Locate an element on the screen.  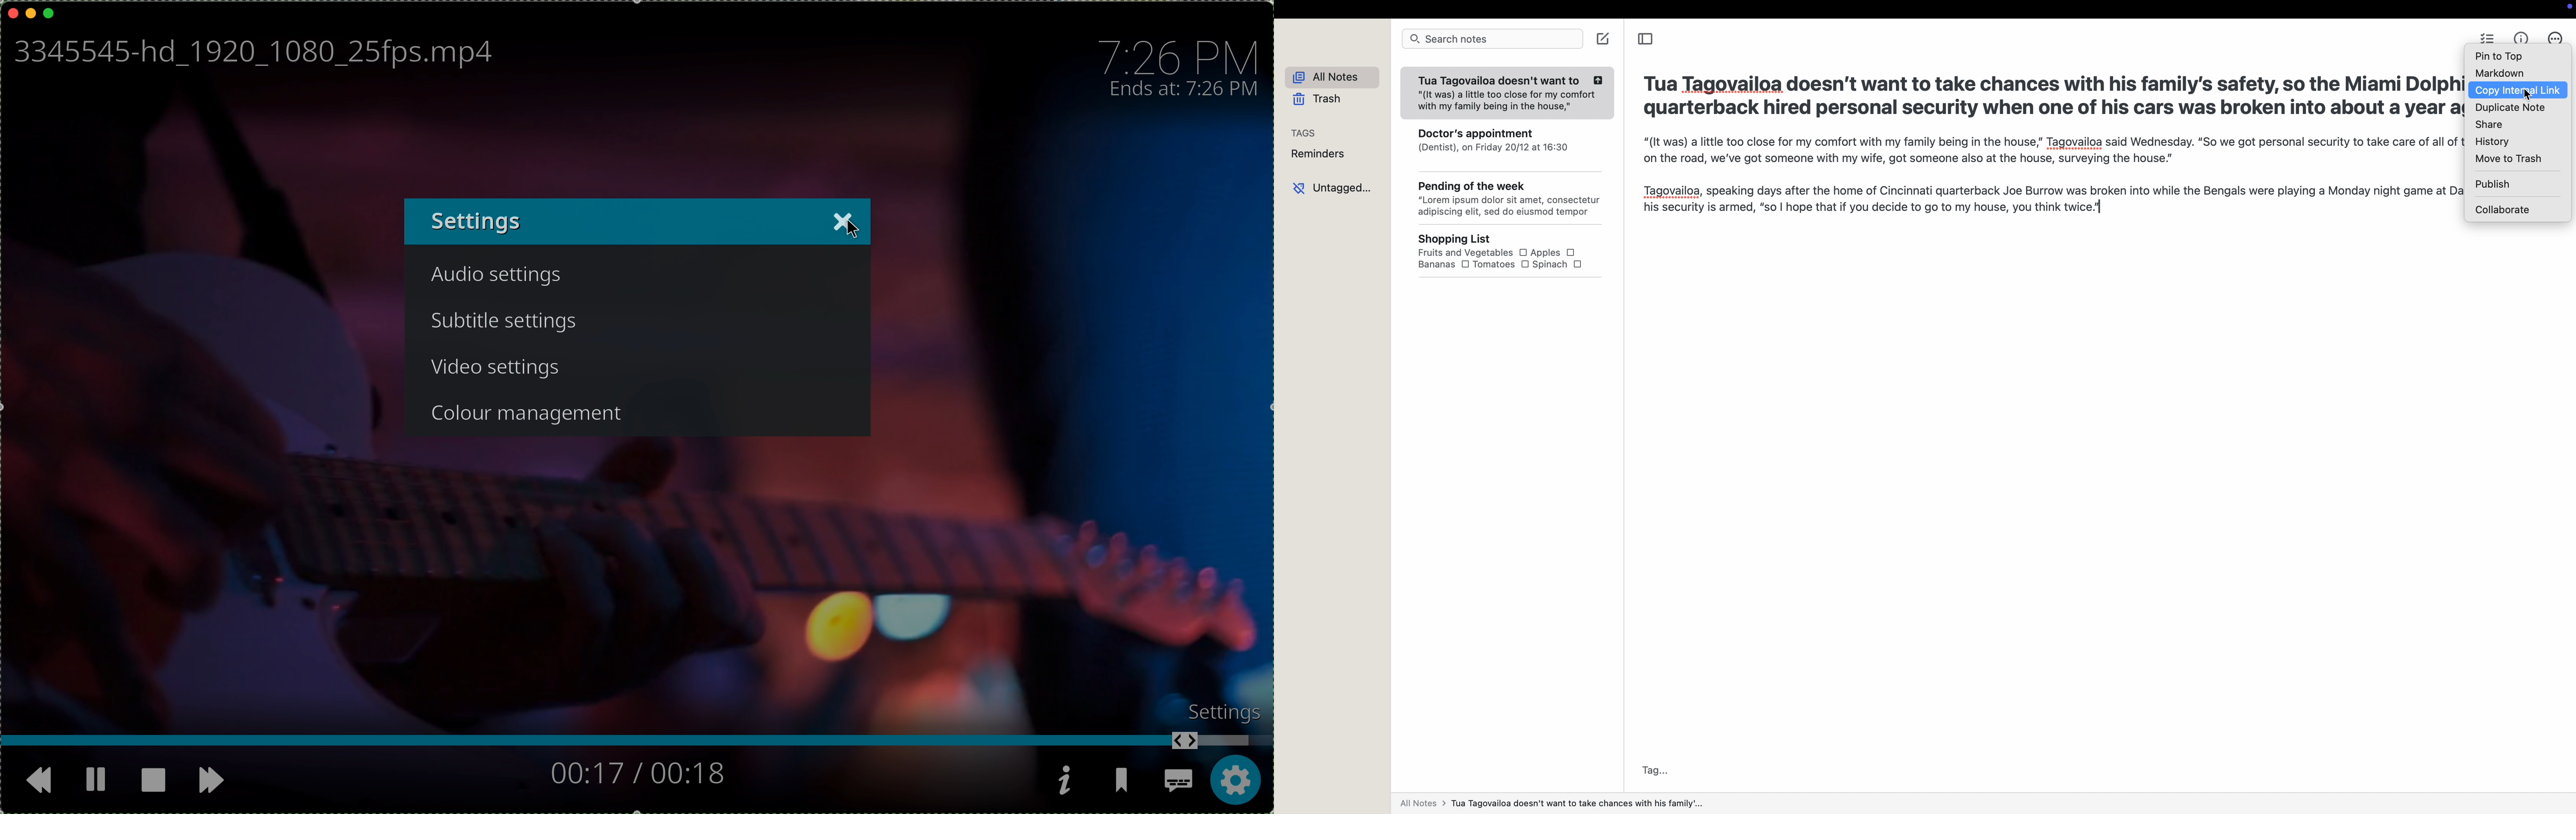
go back is located at coordinates (31, 780).